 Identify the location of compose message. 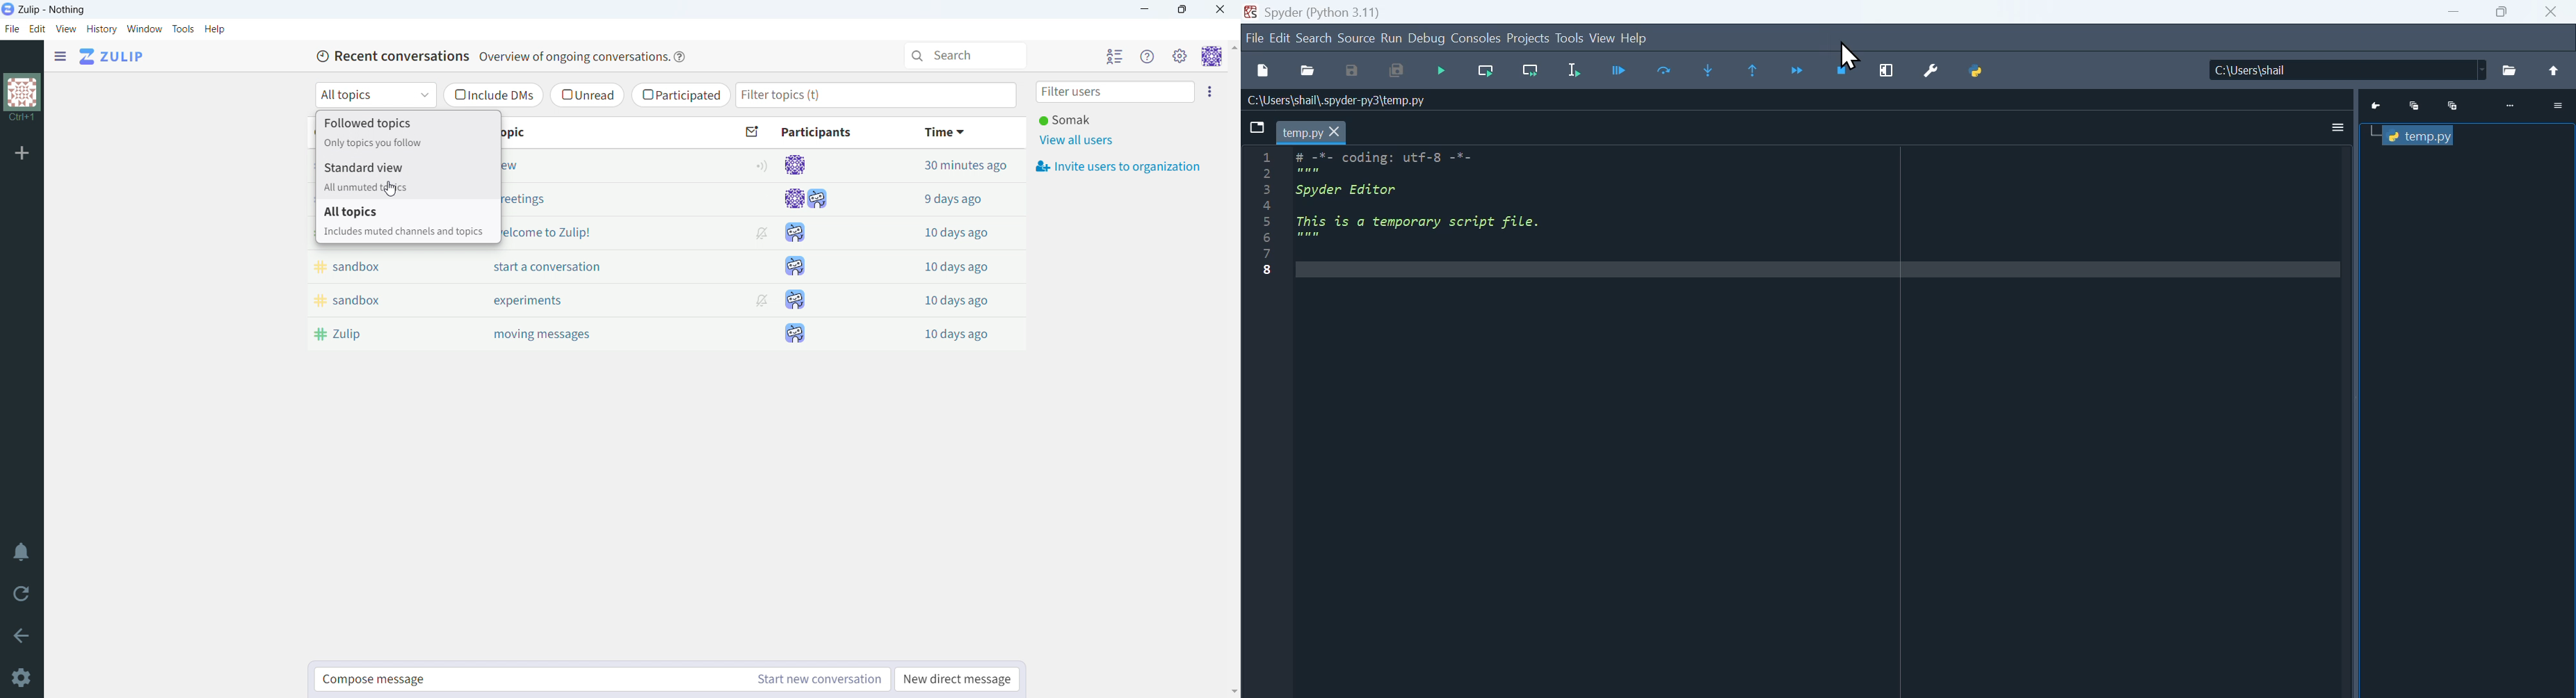
(530, 679).